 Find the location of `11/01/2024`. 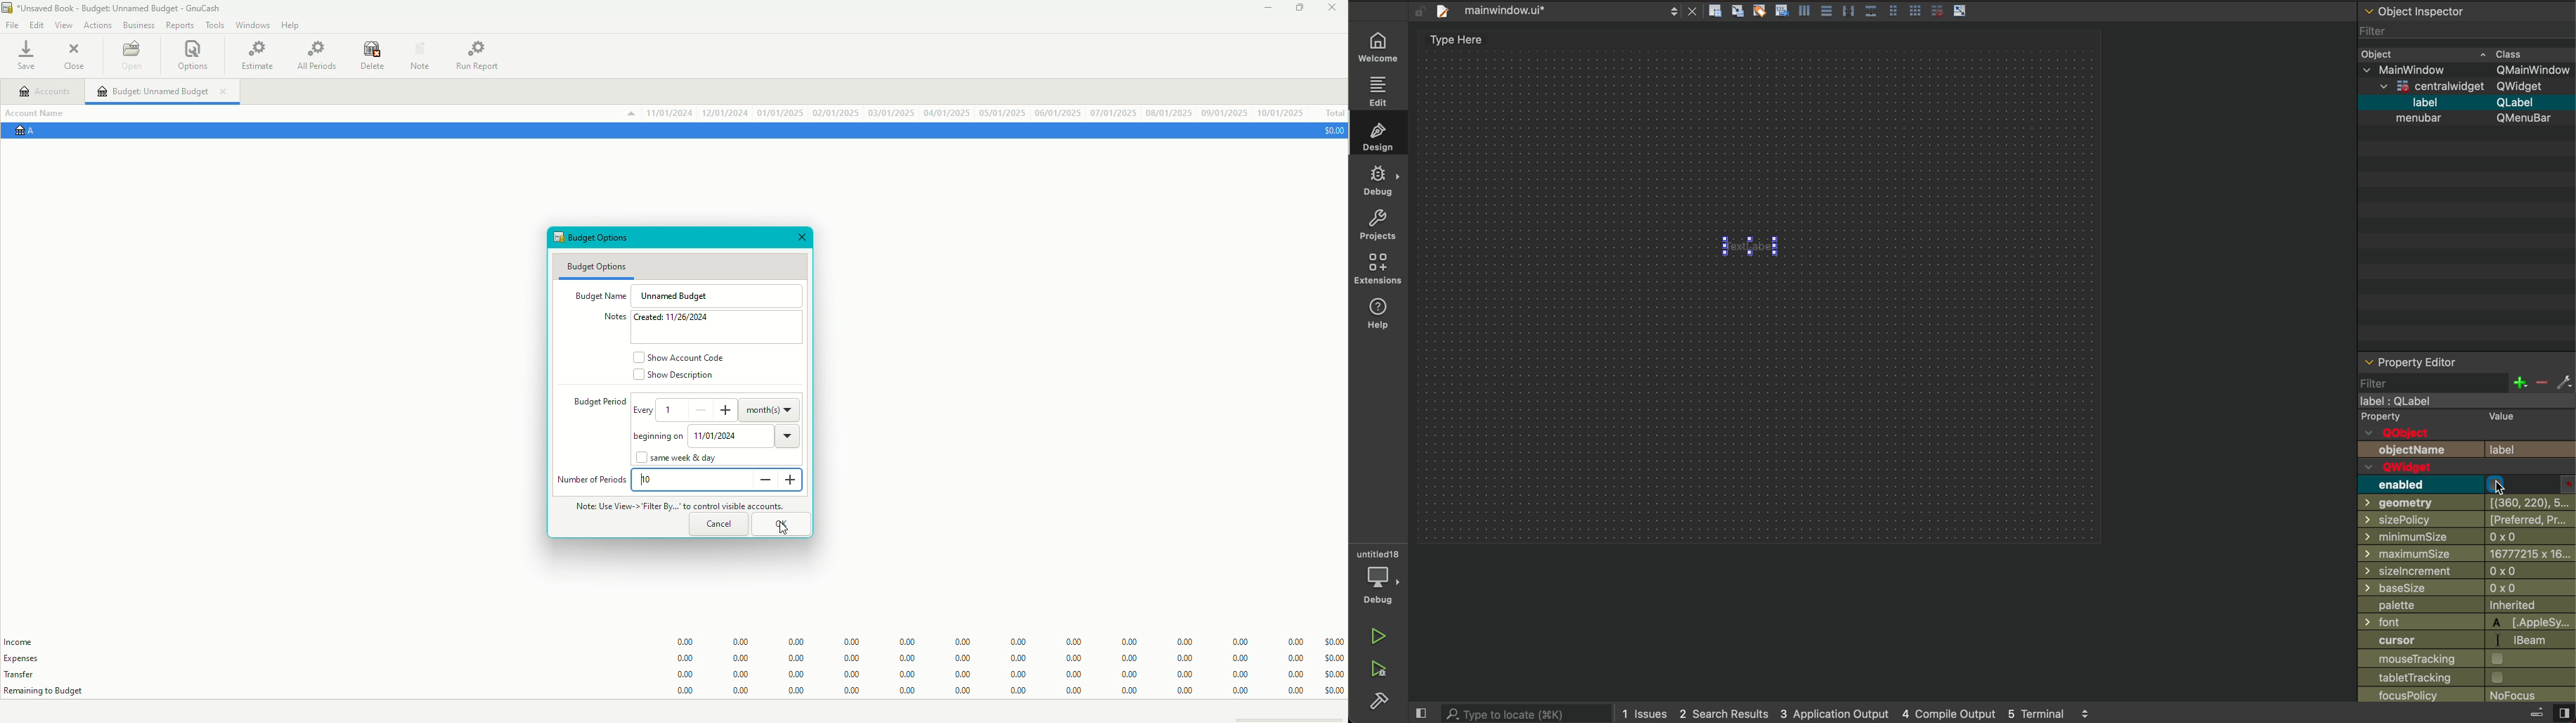

11/01/2024 is located at coordinates (746, 435).